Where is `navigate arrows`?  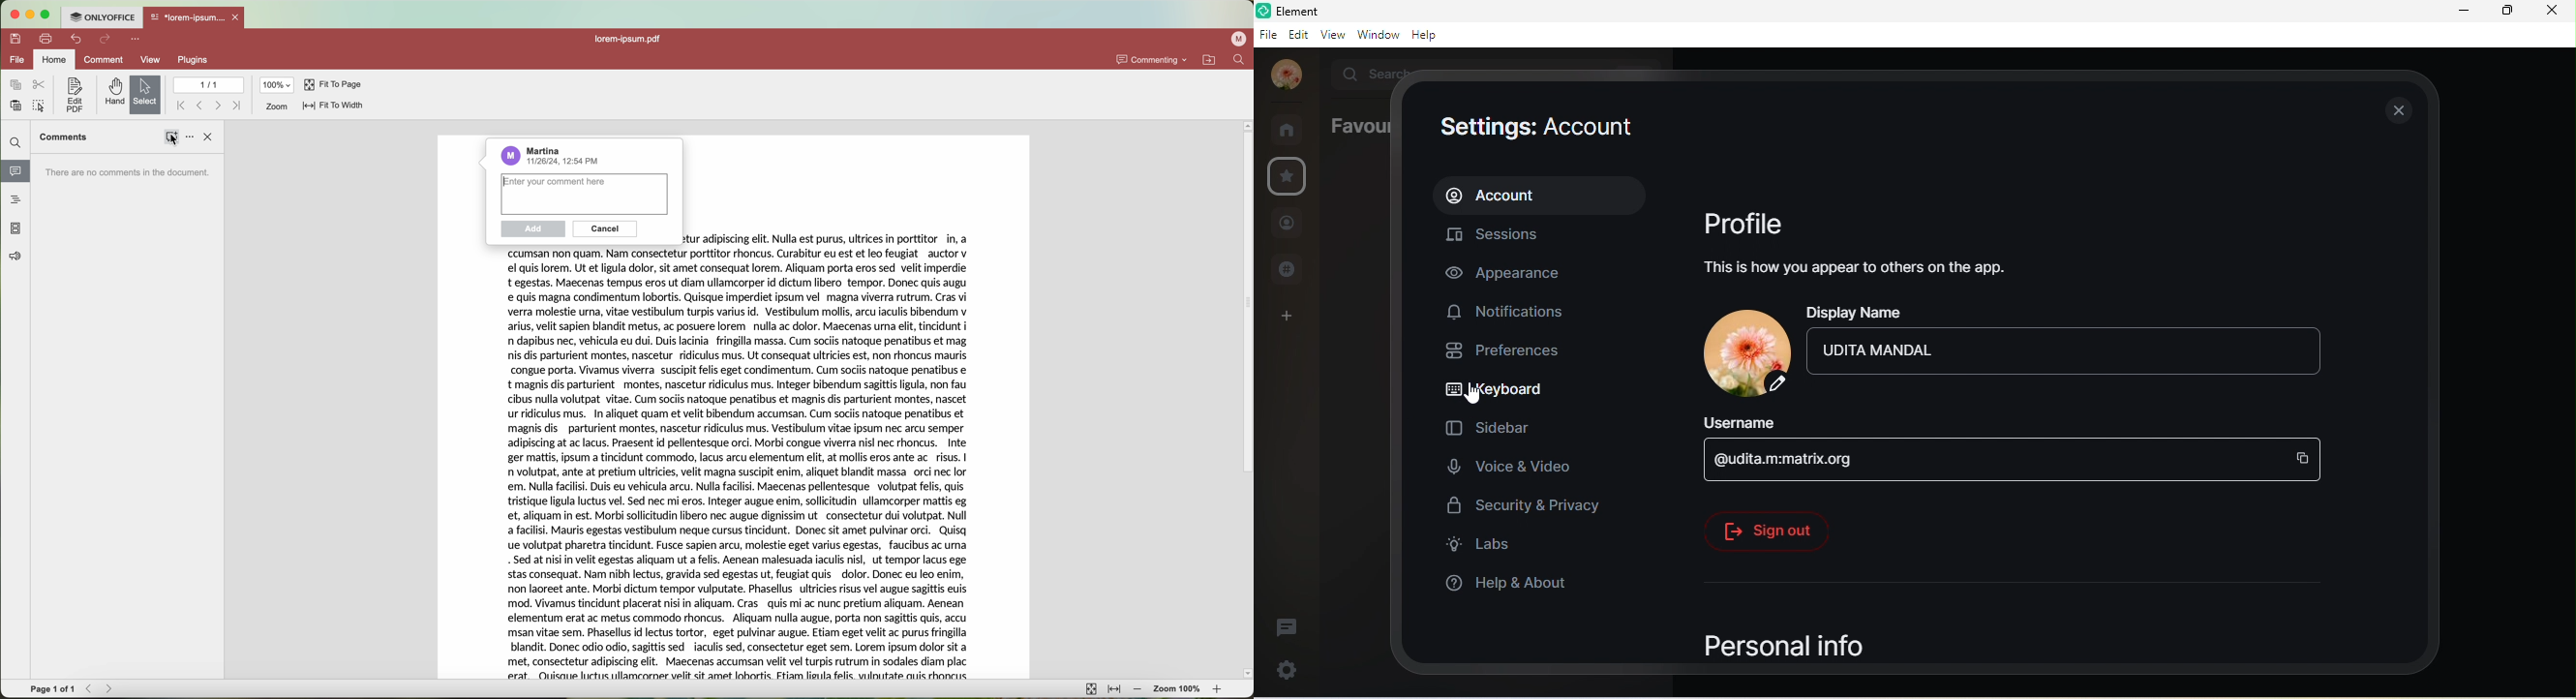
navigate arrows is located at coordinates (100, 689).